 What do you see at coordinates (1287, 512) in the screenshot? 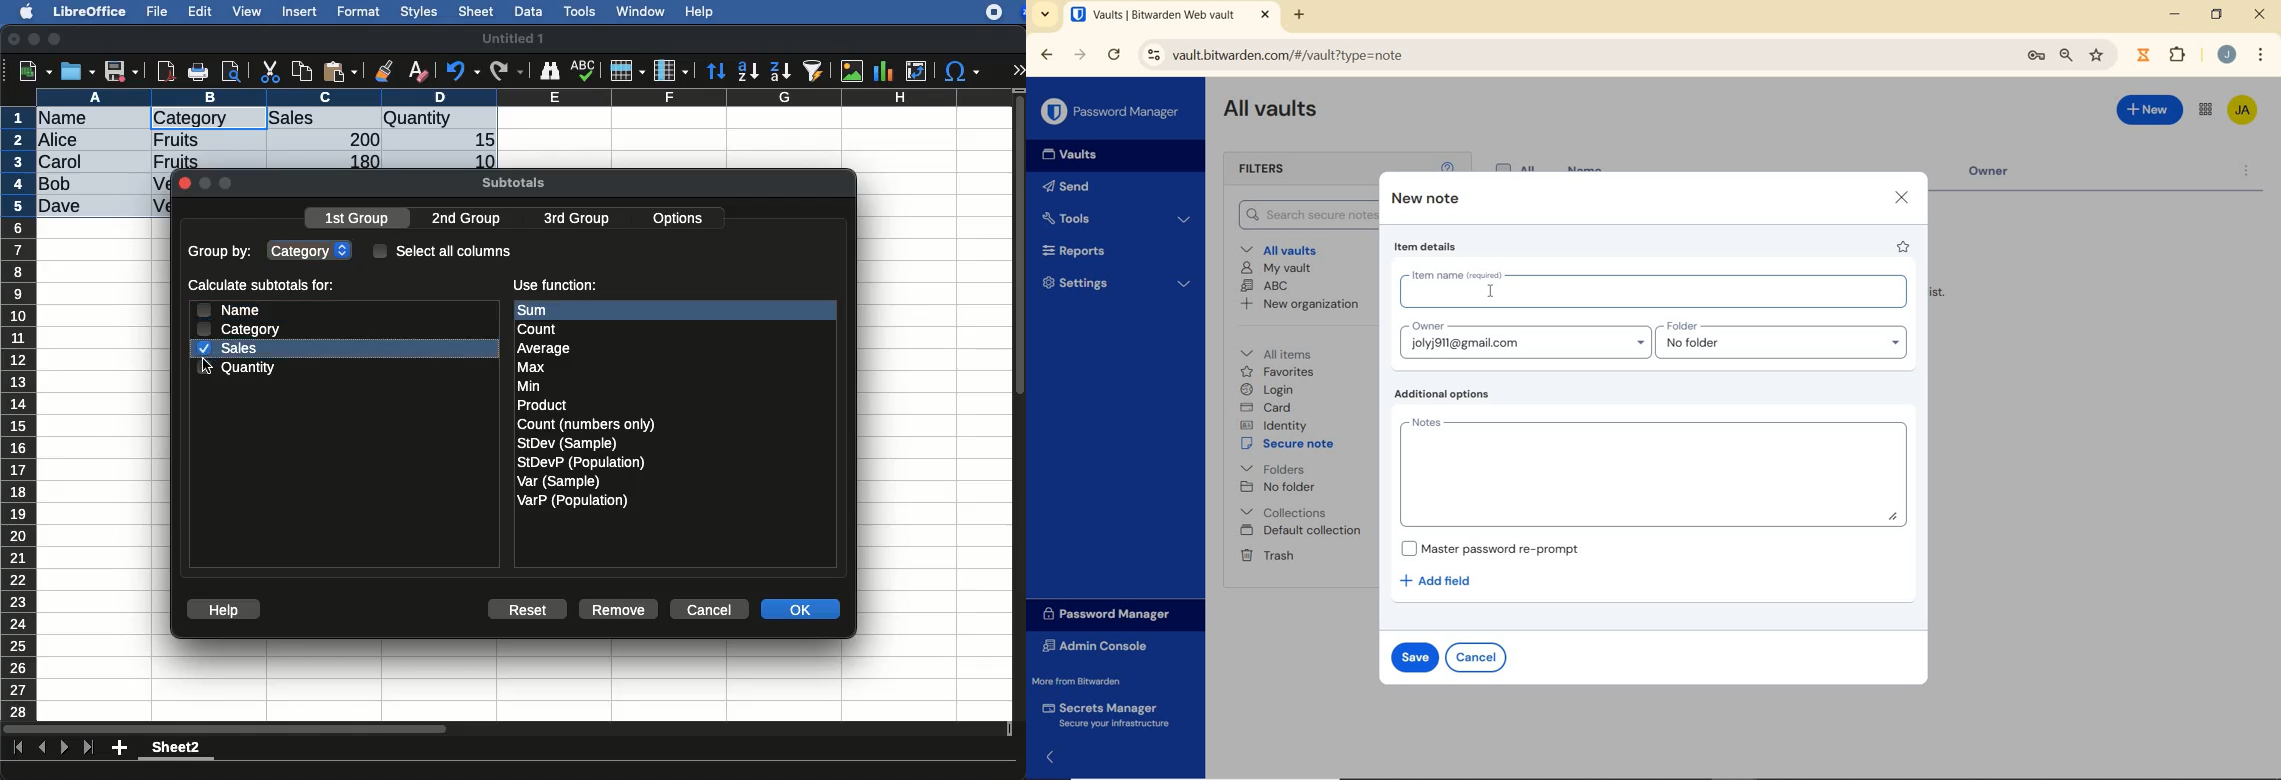
I see `Collections` at bounding box center [1287, 512].